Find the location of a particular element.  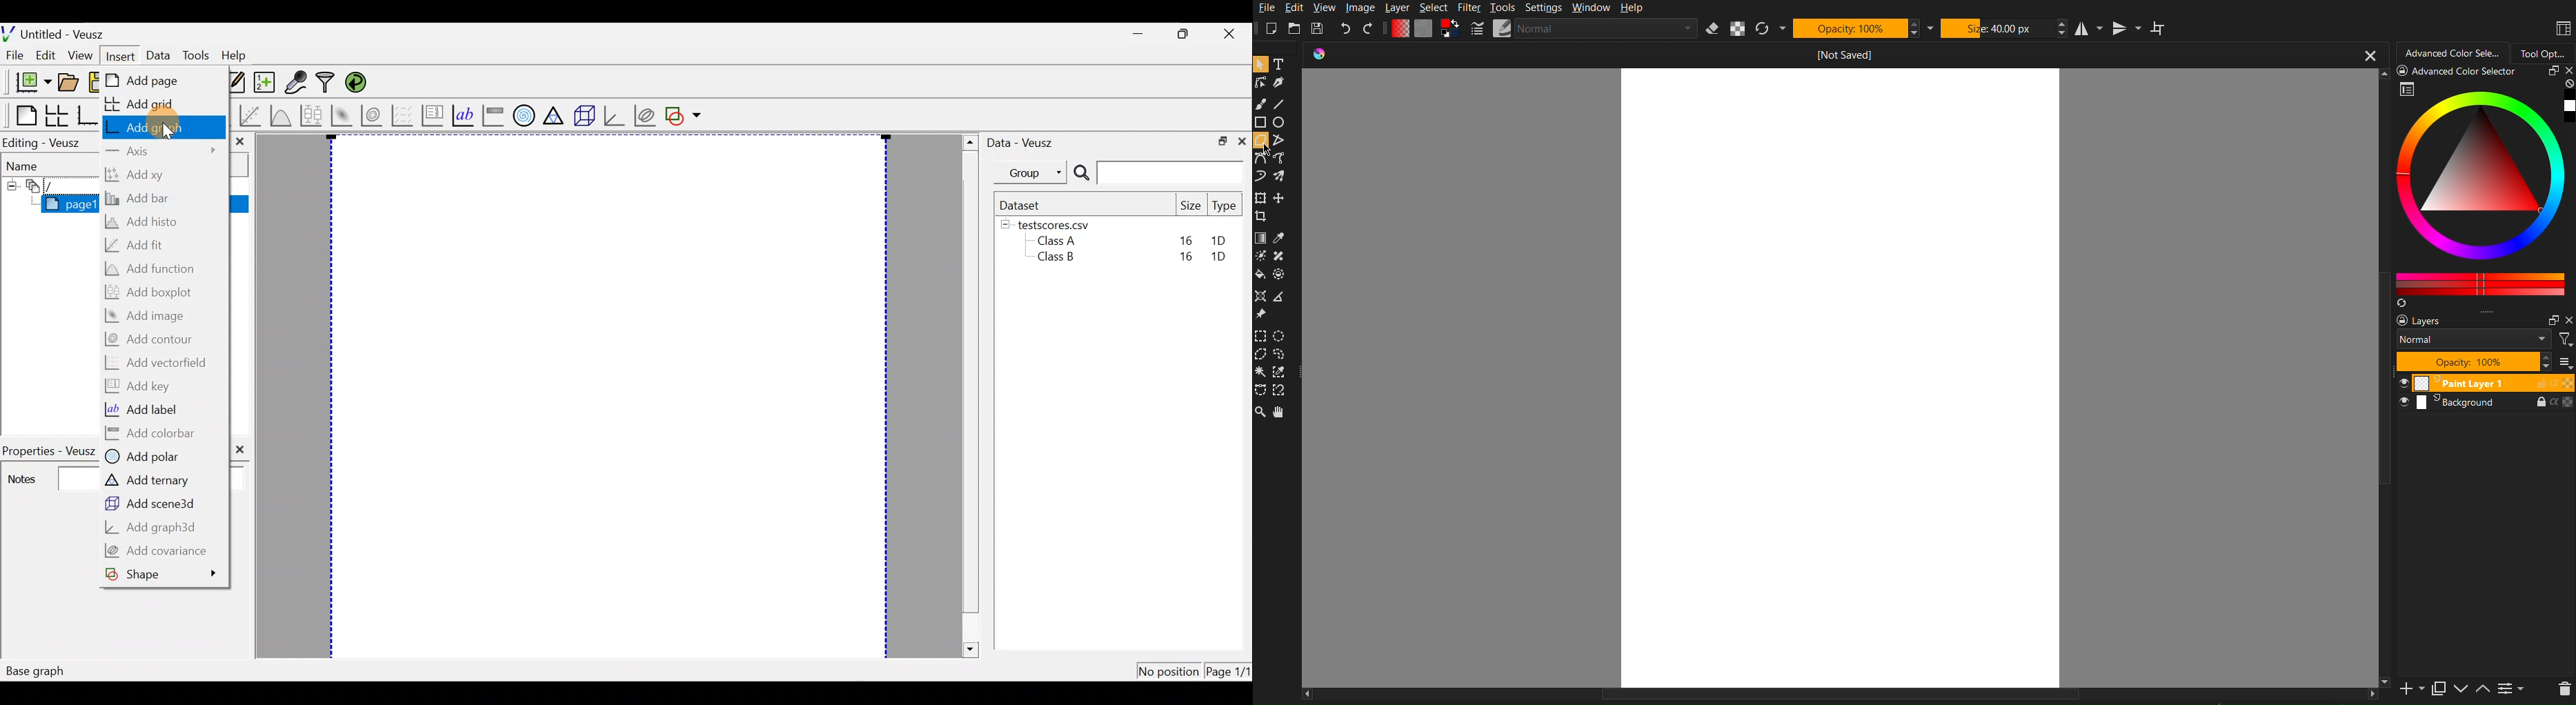

Zoom is located at coordinates (1261, 411).